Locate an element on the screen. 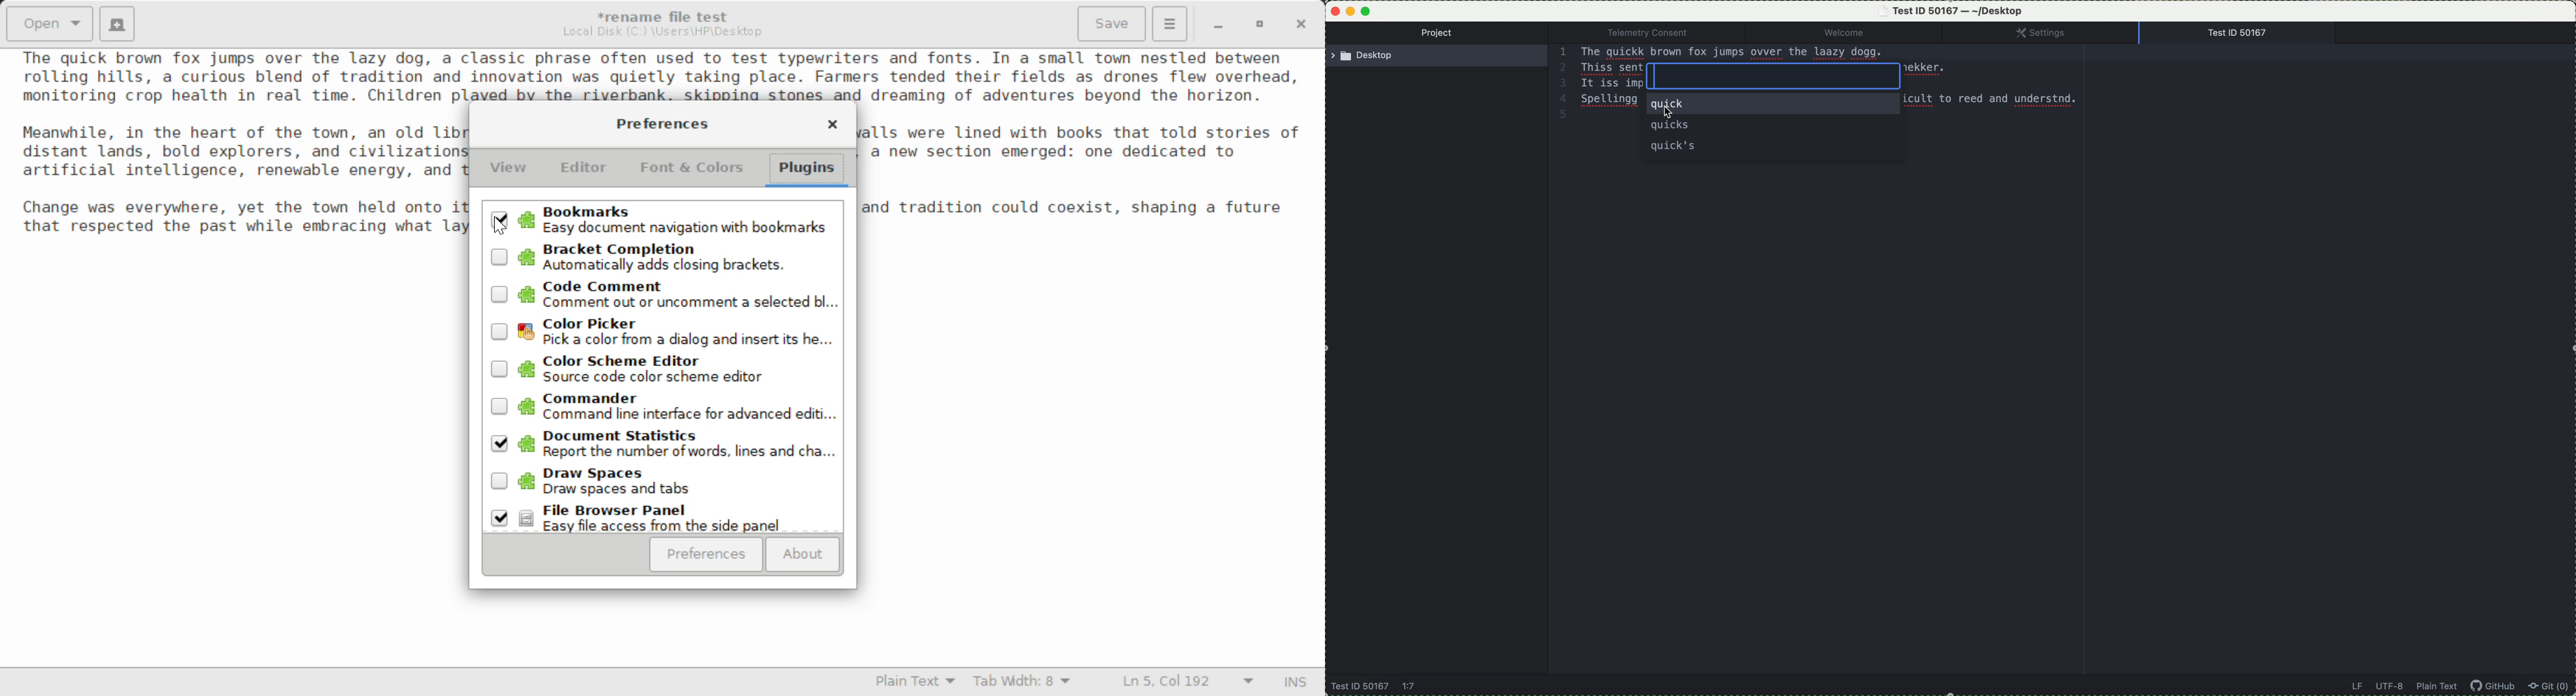 The image size is (2576, 700). cursor is located at coordinates (1674, 115).